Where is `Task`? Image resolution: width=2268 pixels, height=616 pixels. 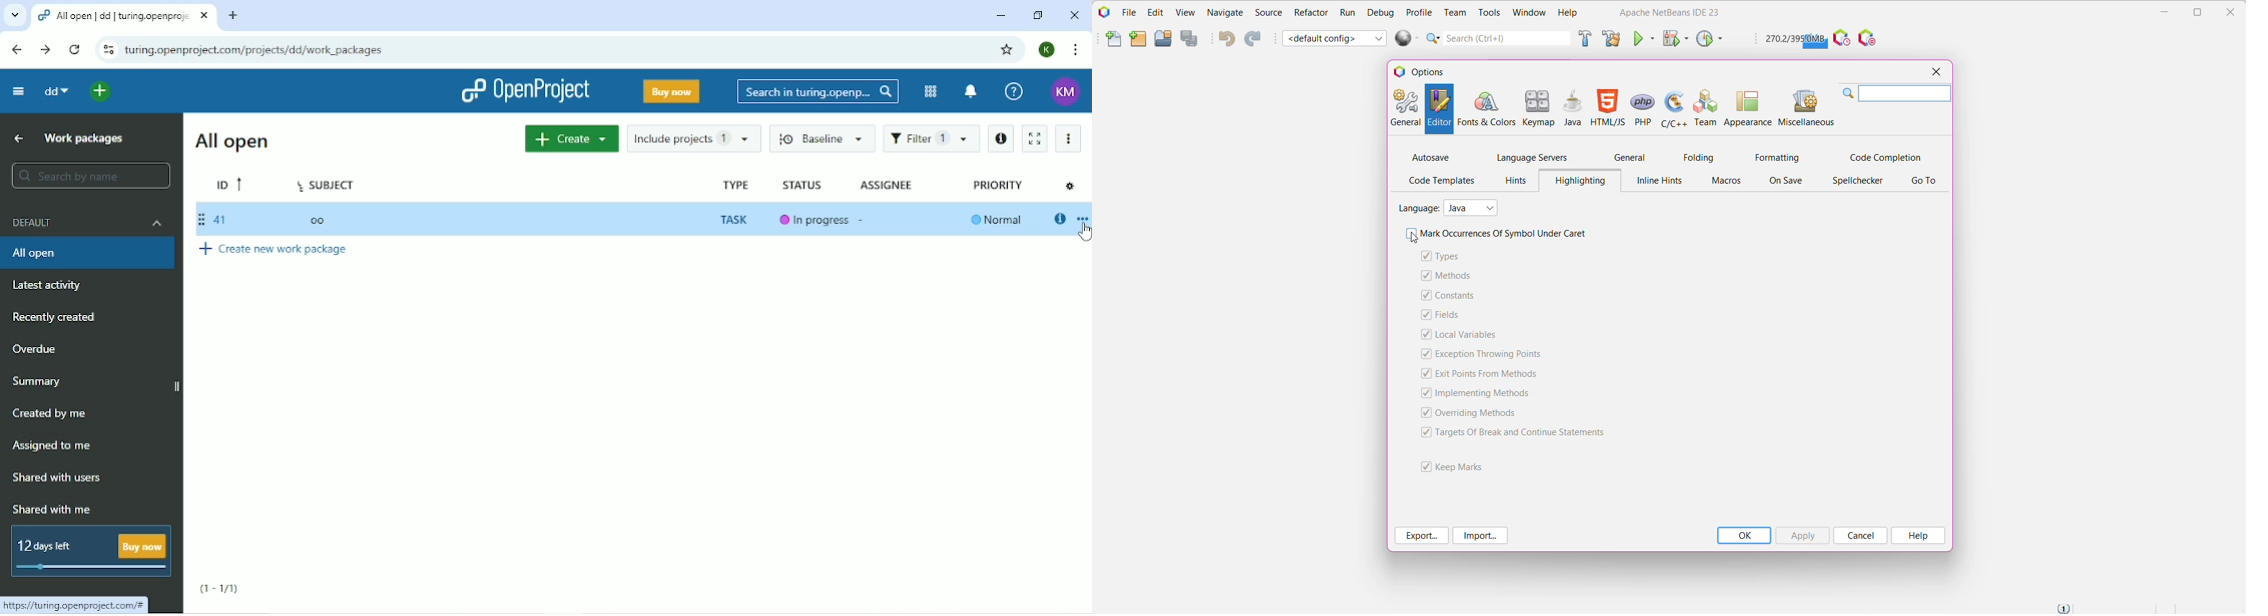 Task is located at coordinates (735, 219).